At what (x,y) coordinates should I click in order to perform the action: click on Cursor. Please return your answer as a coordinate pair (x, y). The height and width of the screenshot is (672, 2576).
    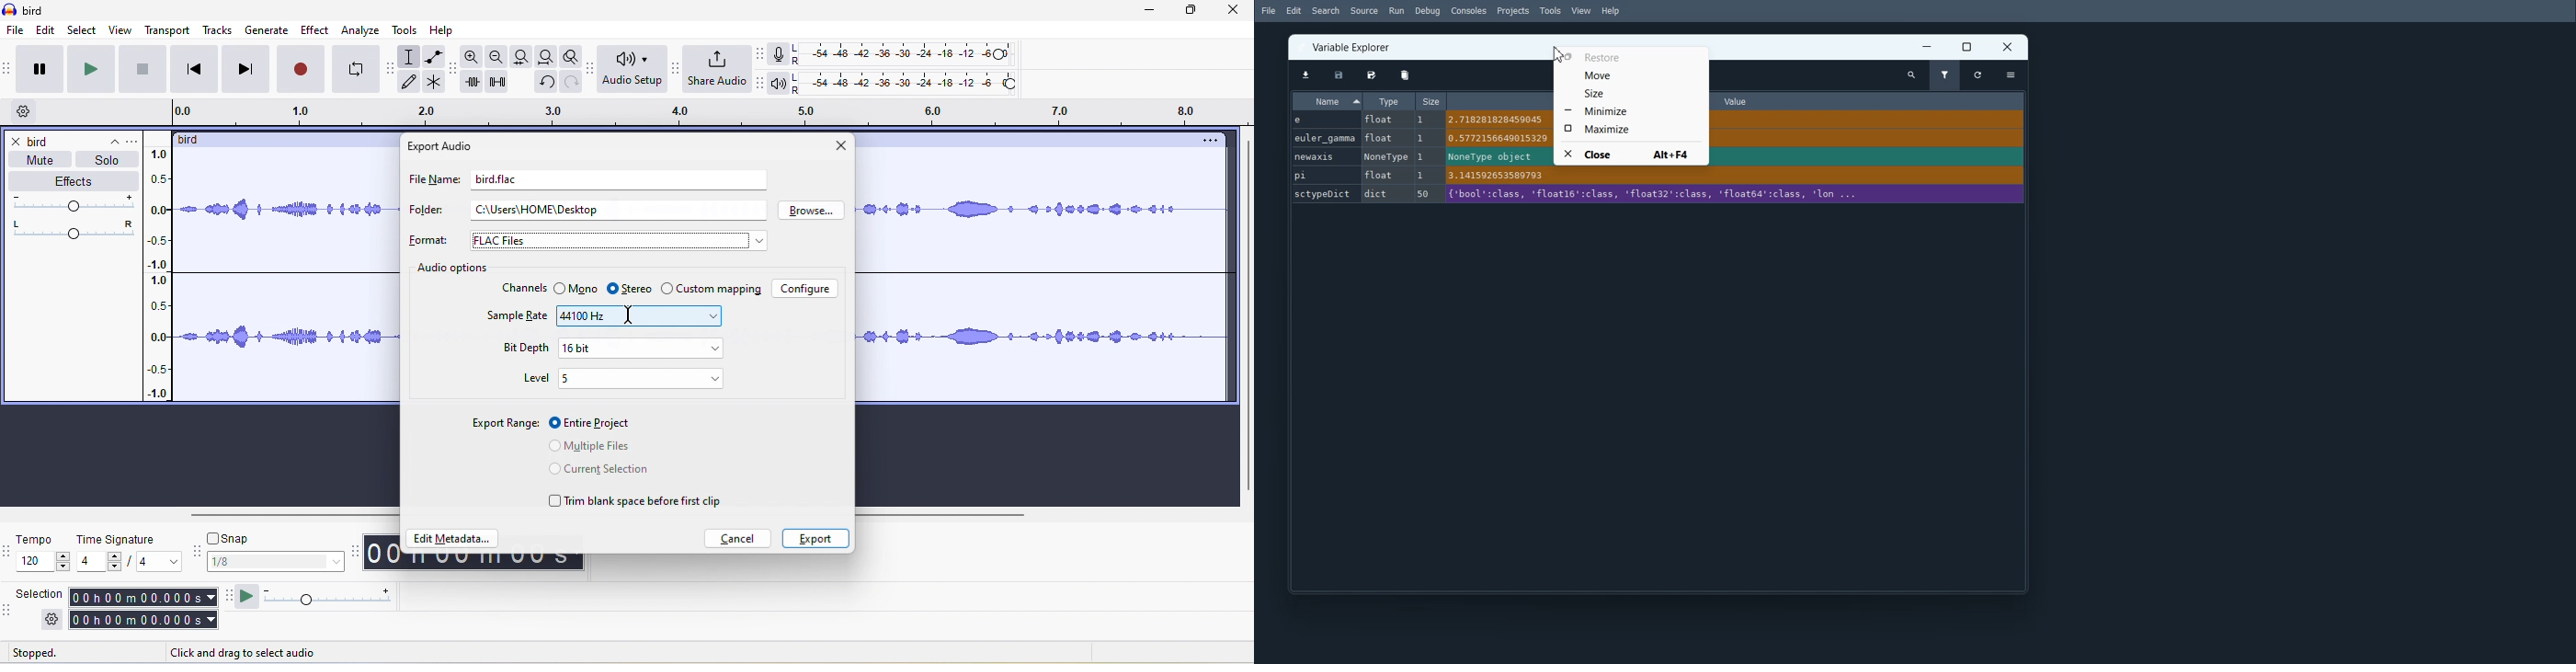
    Looking at the image, I should click on (1558, 52).